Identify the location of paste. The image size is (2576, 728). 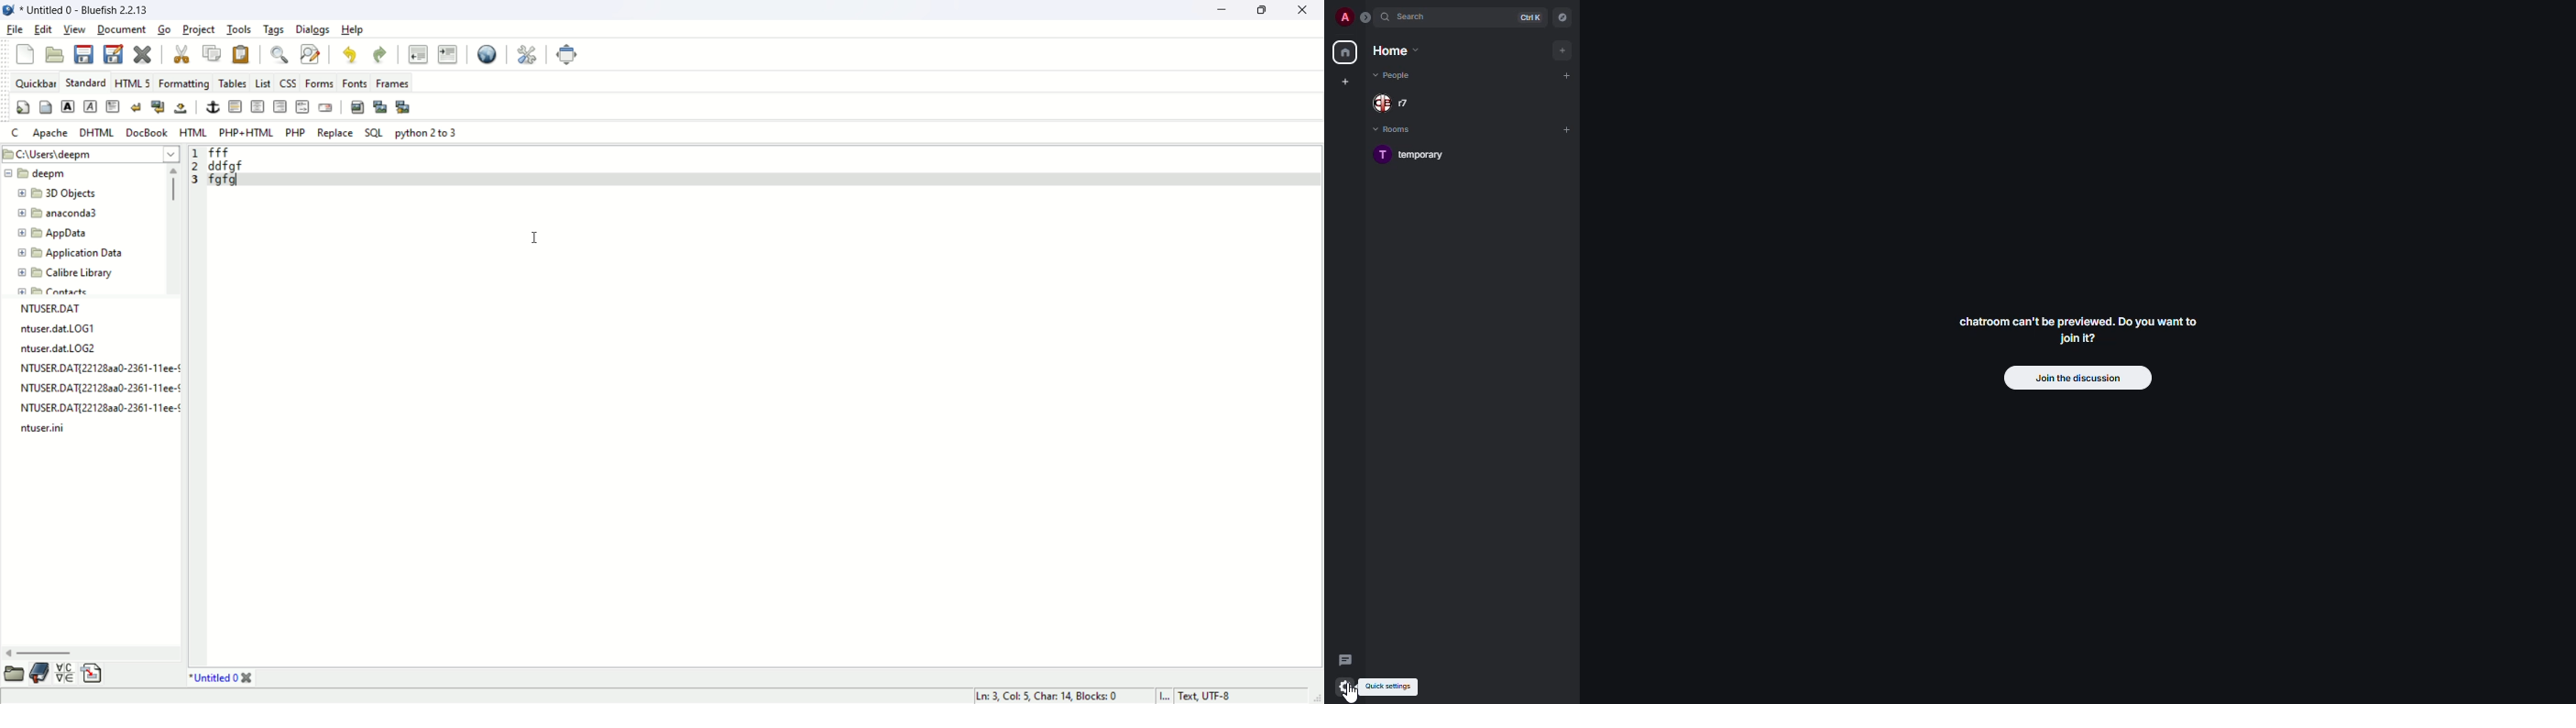
(242, 56).